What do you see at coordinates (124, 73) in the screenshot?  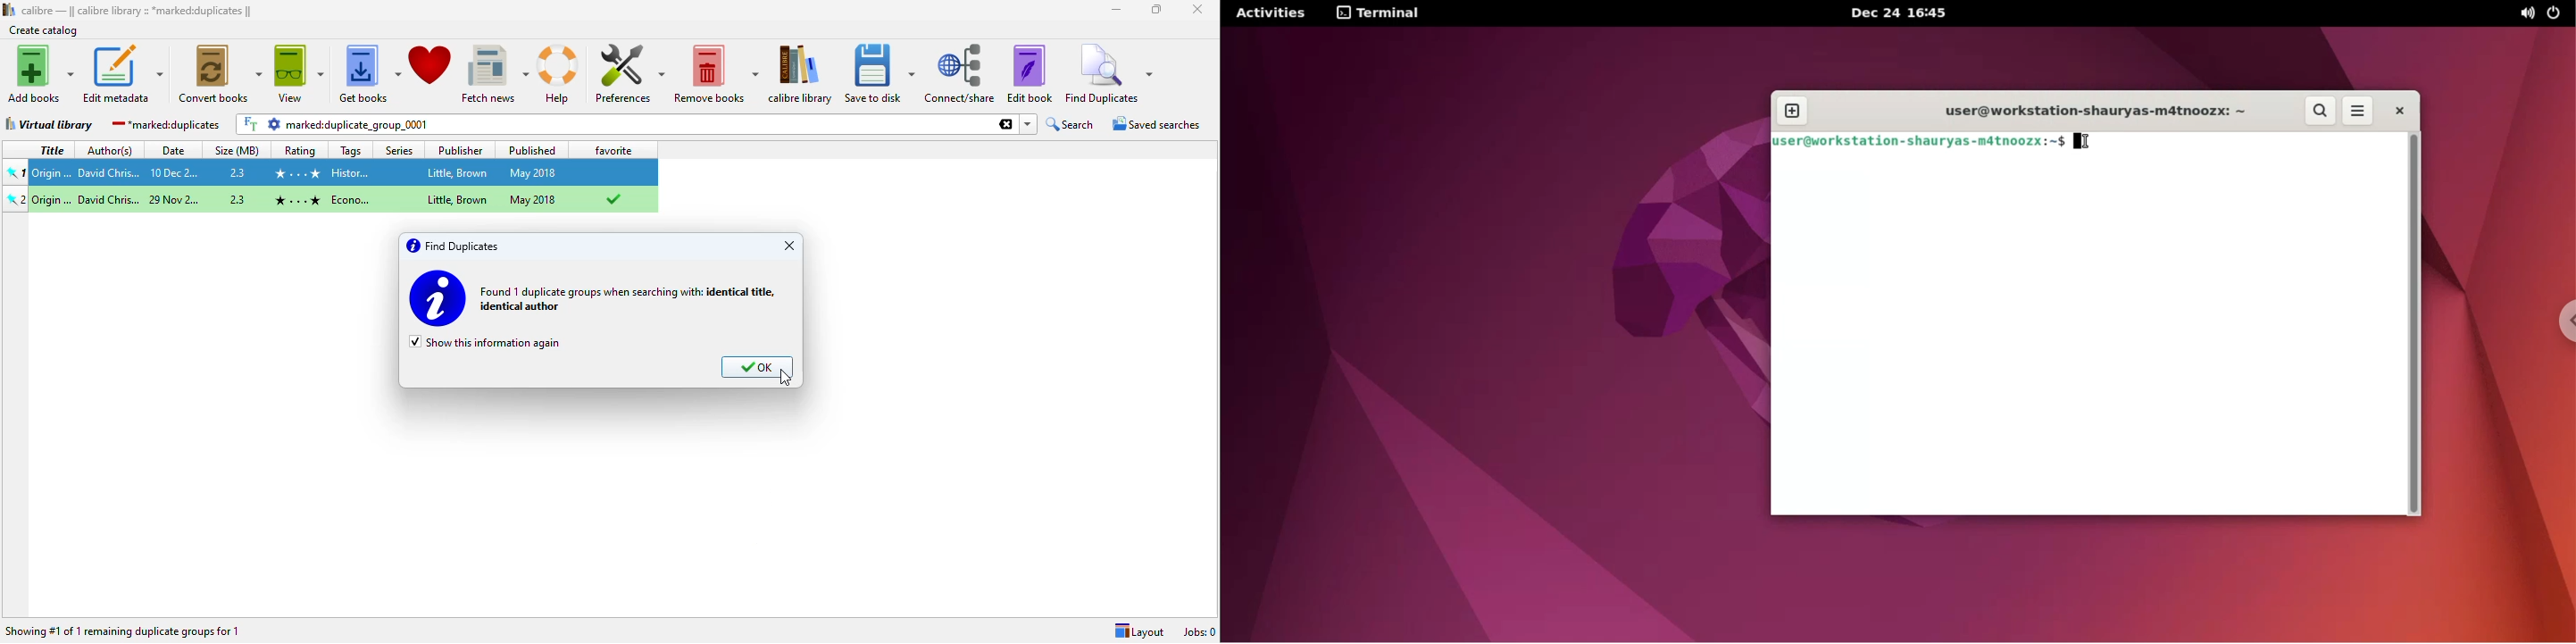 I see `edit metadata` at bounding box center [124, 73].